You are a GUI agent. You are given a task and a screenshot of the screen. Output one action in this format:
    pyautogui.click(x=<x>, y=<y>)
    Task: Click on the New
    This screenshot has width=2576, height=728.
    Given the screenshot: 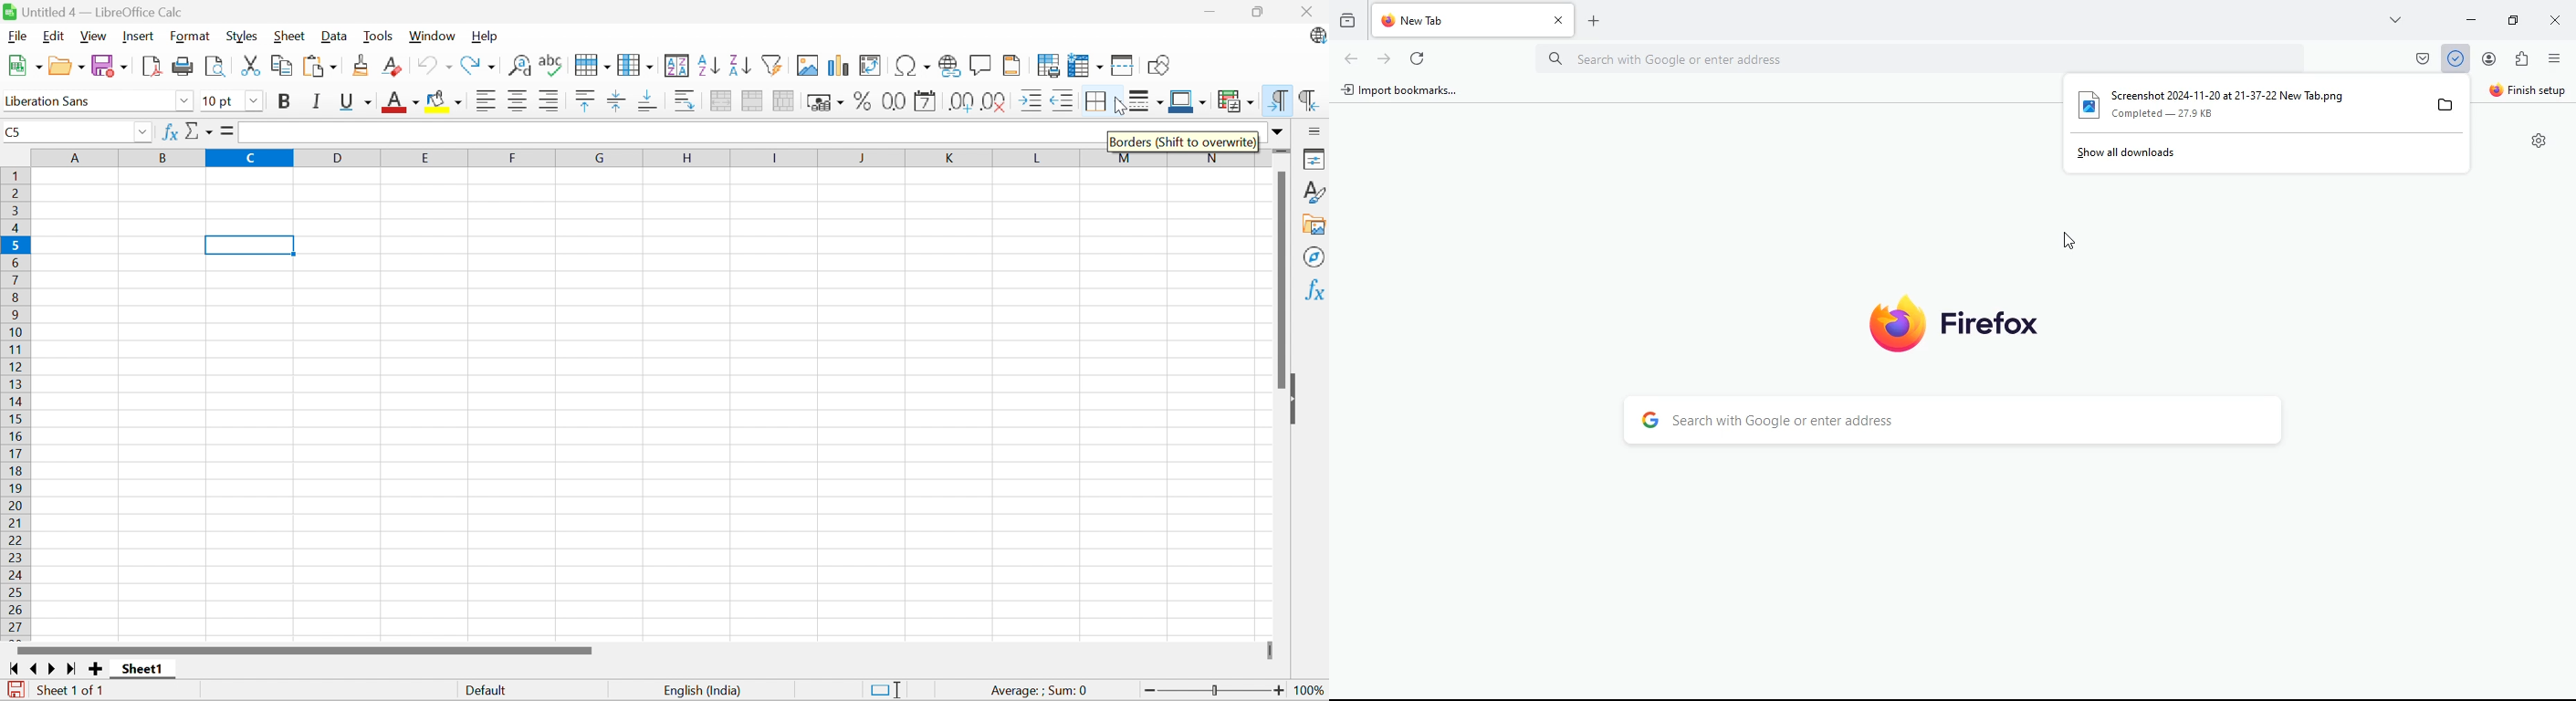 What is the action you would take?
    pyautogui.click(x=24, y=66)
    